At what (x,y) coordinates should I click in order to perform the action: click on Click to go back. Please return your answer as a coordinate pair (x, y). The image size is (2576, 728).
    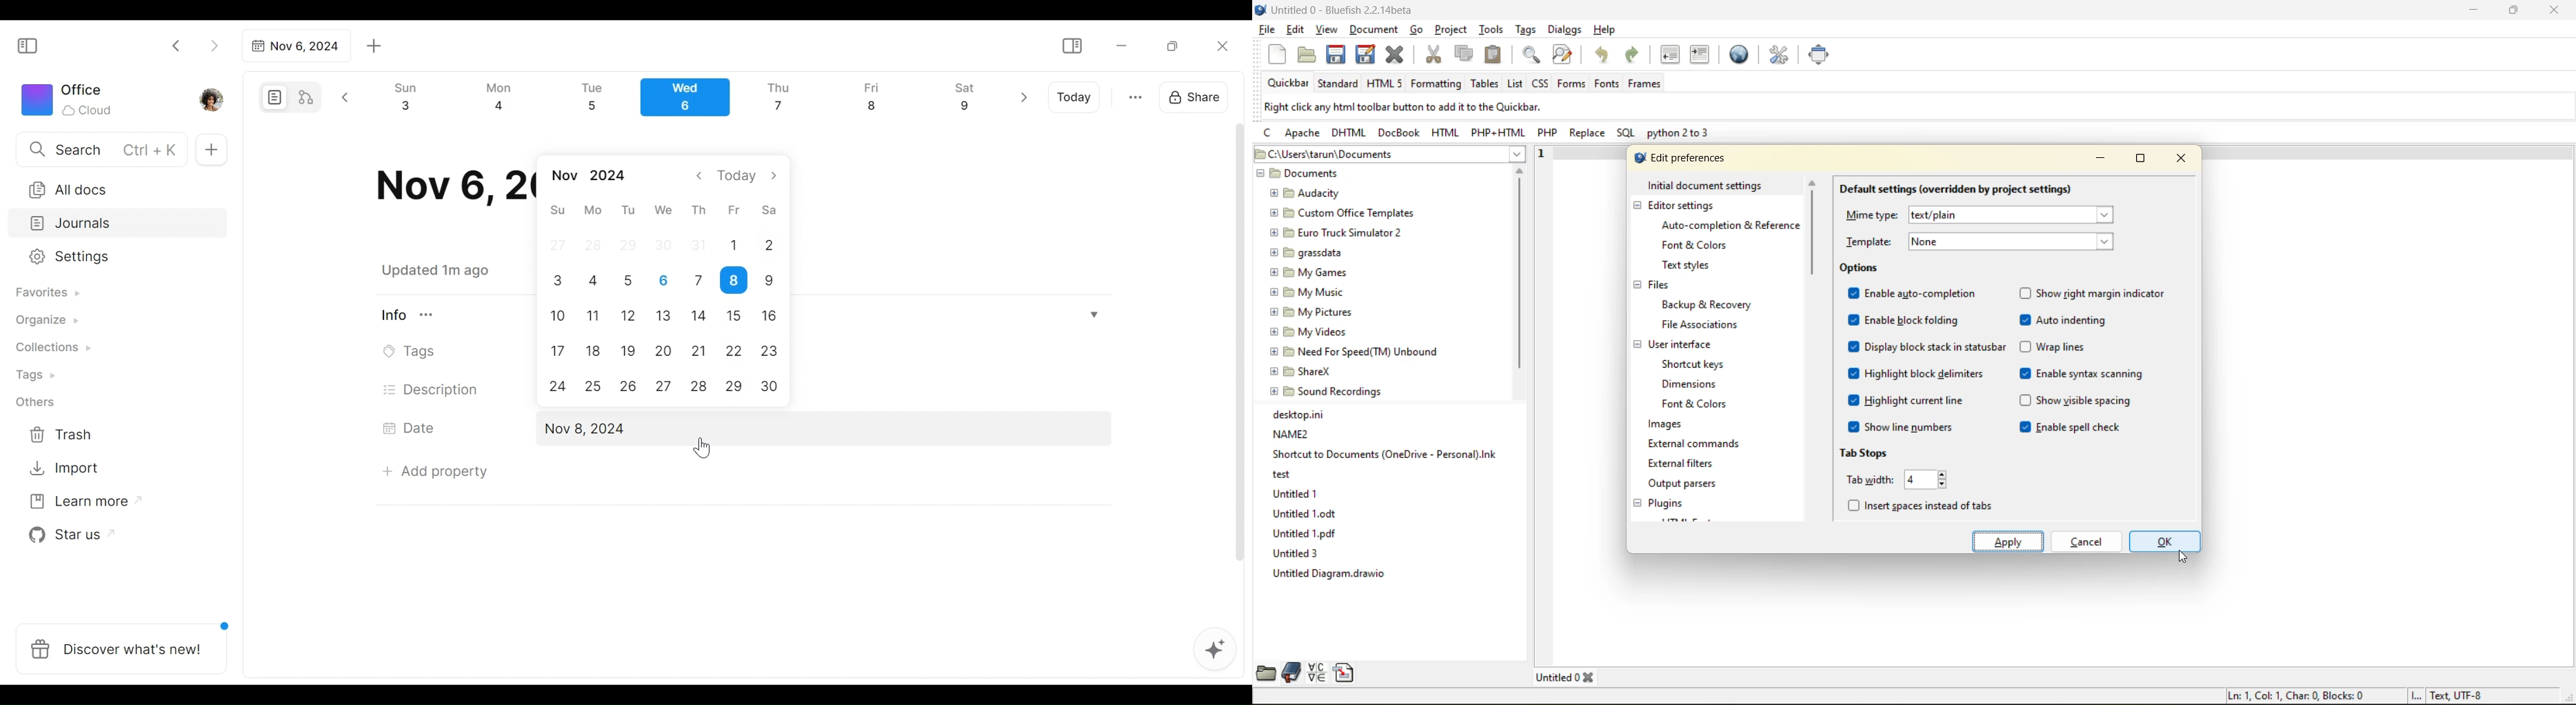
    Looking at the image, I should click on (177, 44).